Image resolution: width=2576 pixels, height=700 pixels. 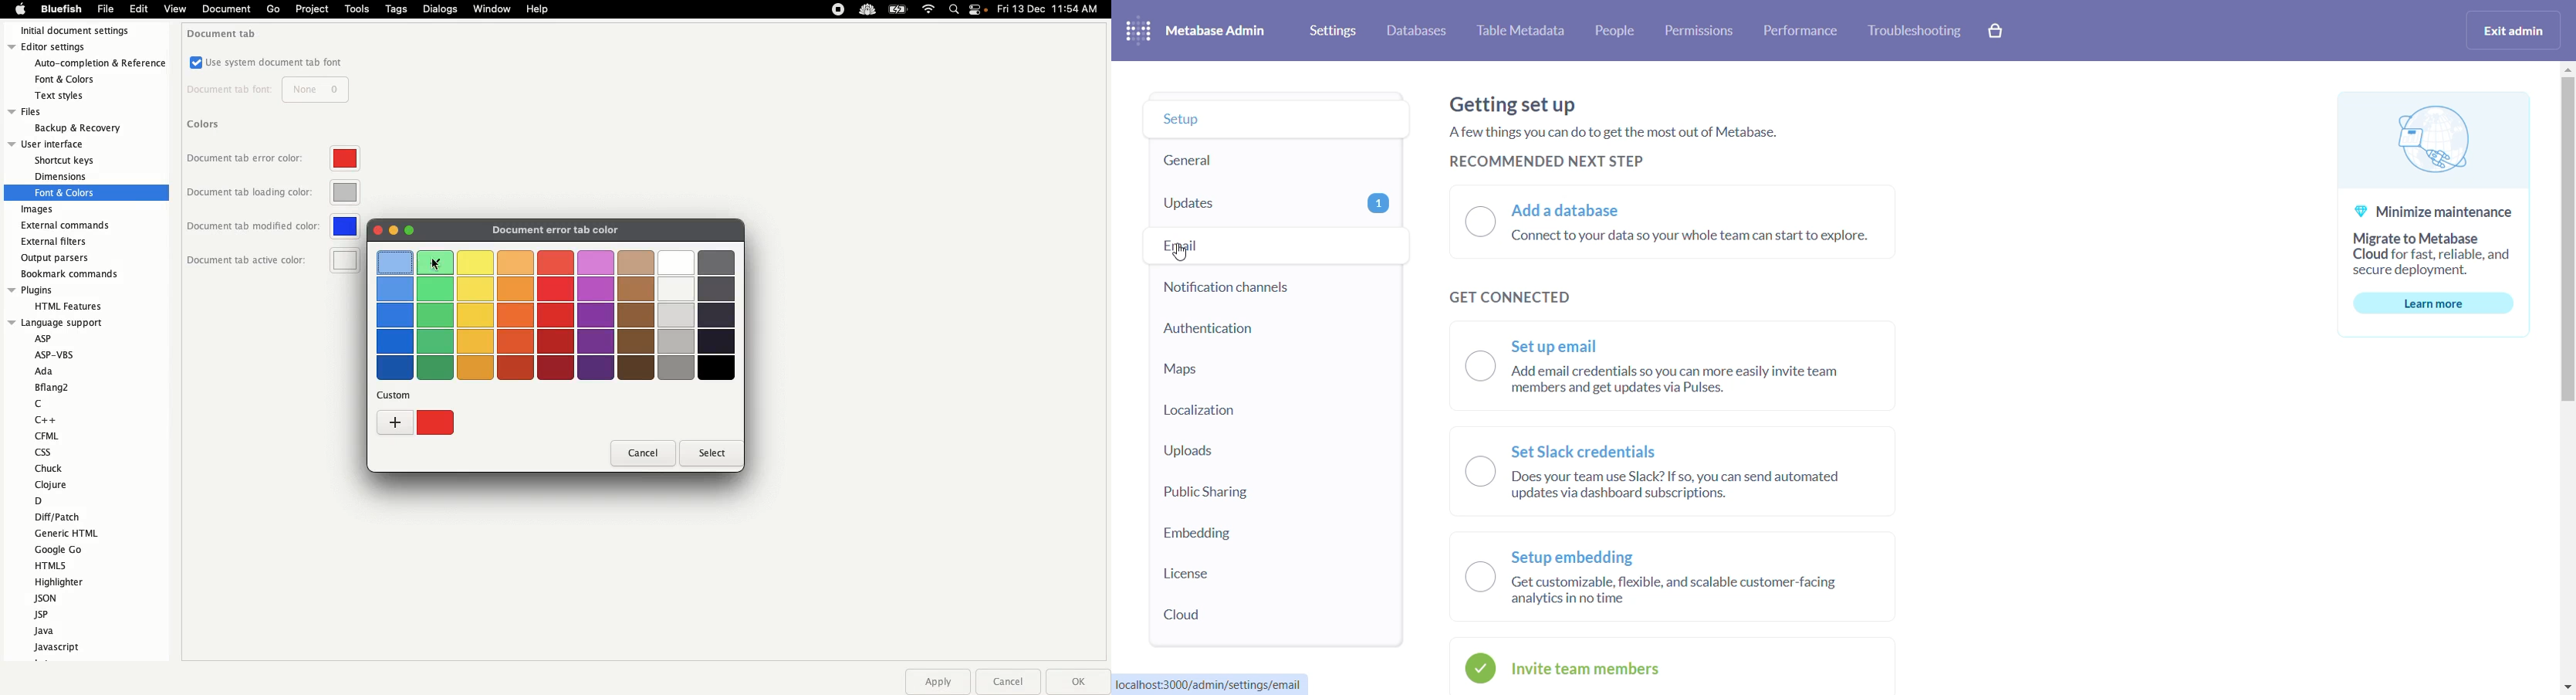 What do you see at coordinates (2424, 240) in the screenshot?
I see `@ Minimize maintenance
Migrate to Metabase
Cloud for fast, reliable, and
secure deployment.` at bounding box center [2424, 240].